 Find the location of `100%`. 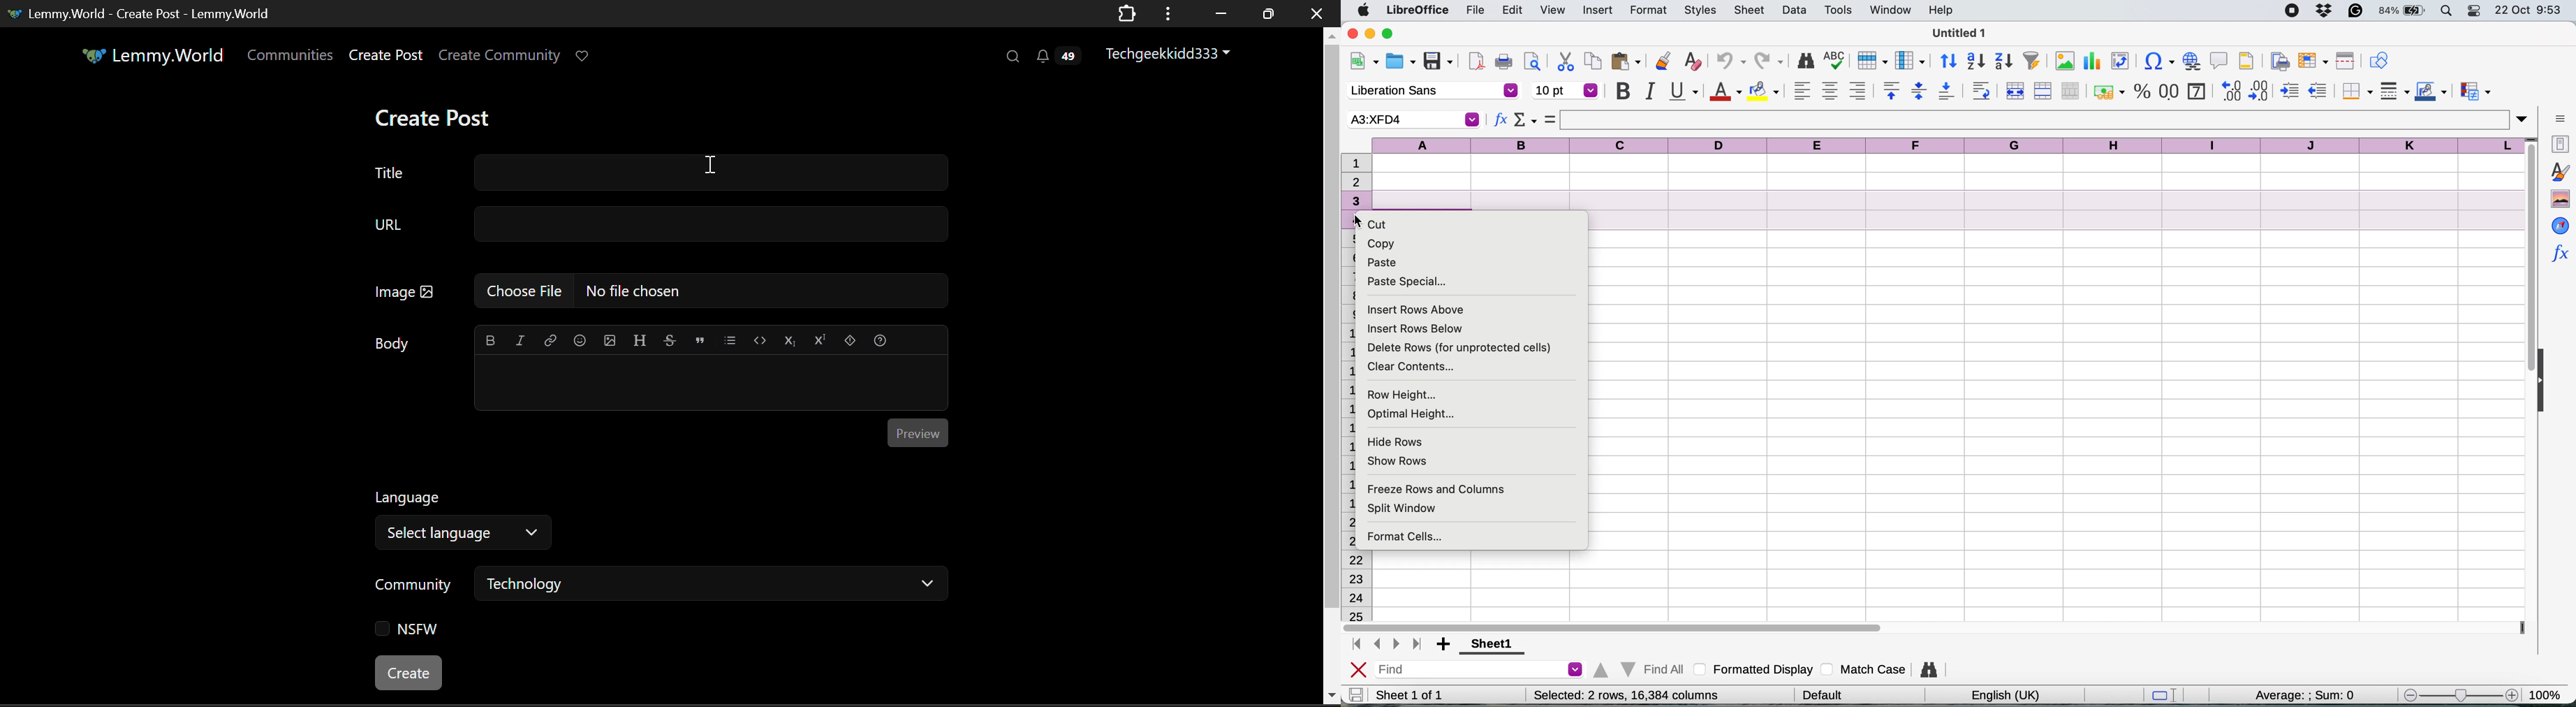

100% is located at coordinates (2549, 693).